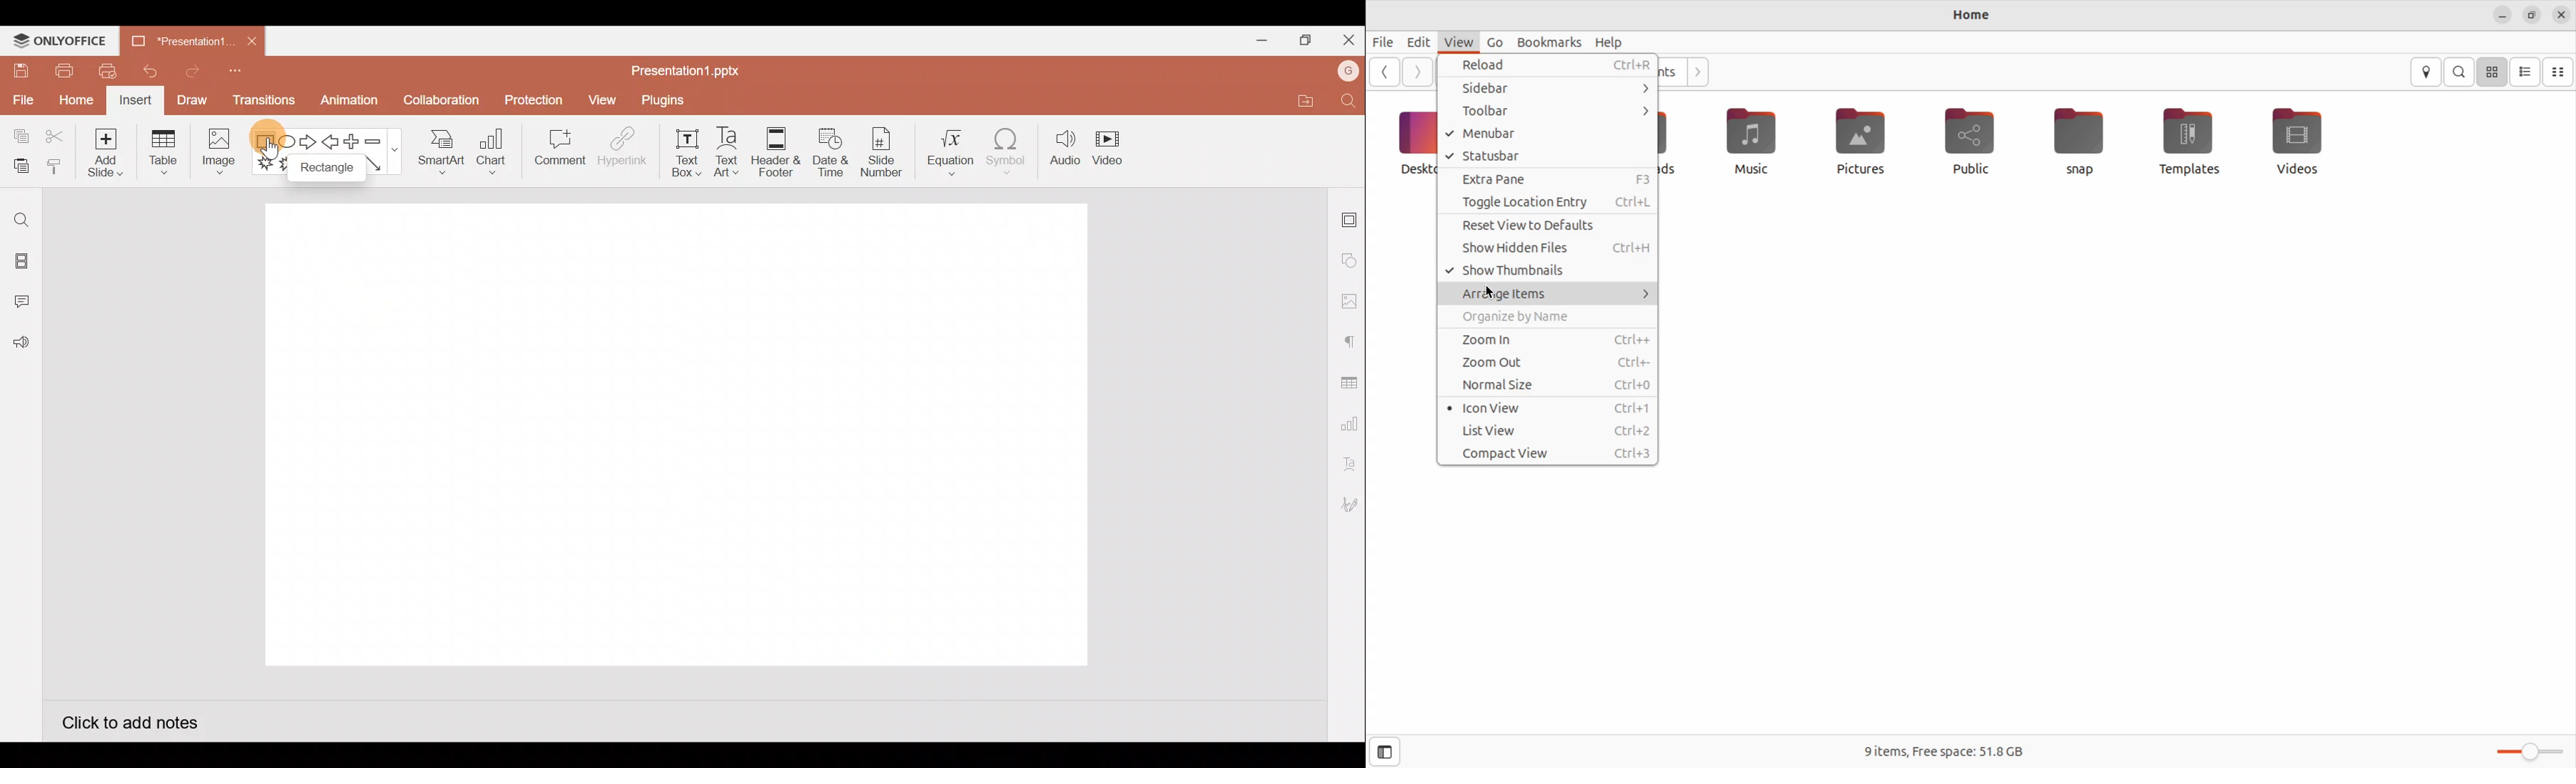 The width and height of the screenshot is (2576, 784). What do you see at coordinates (165, 154) in the screenshot?
I see `Table` at bounding box center [165, 154].